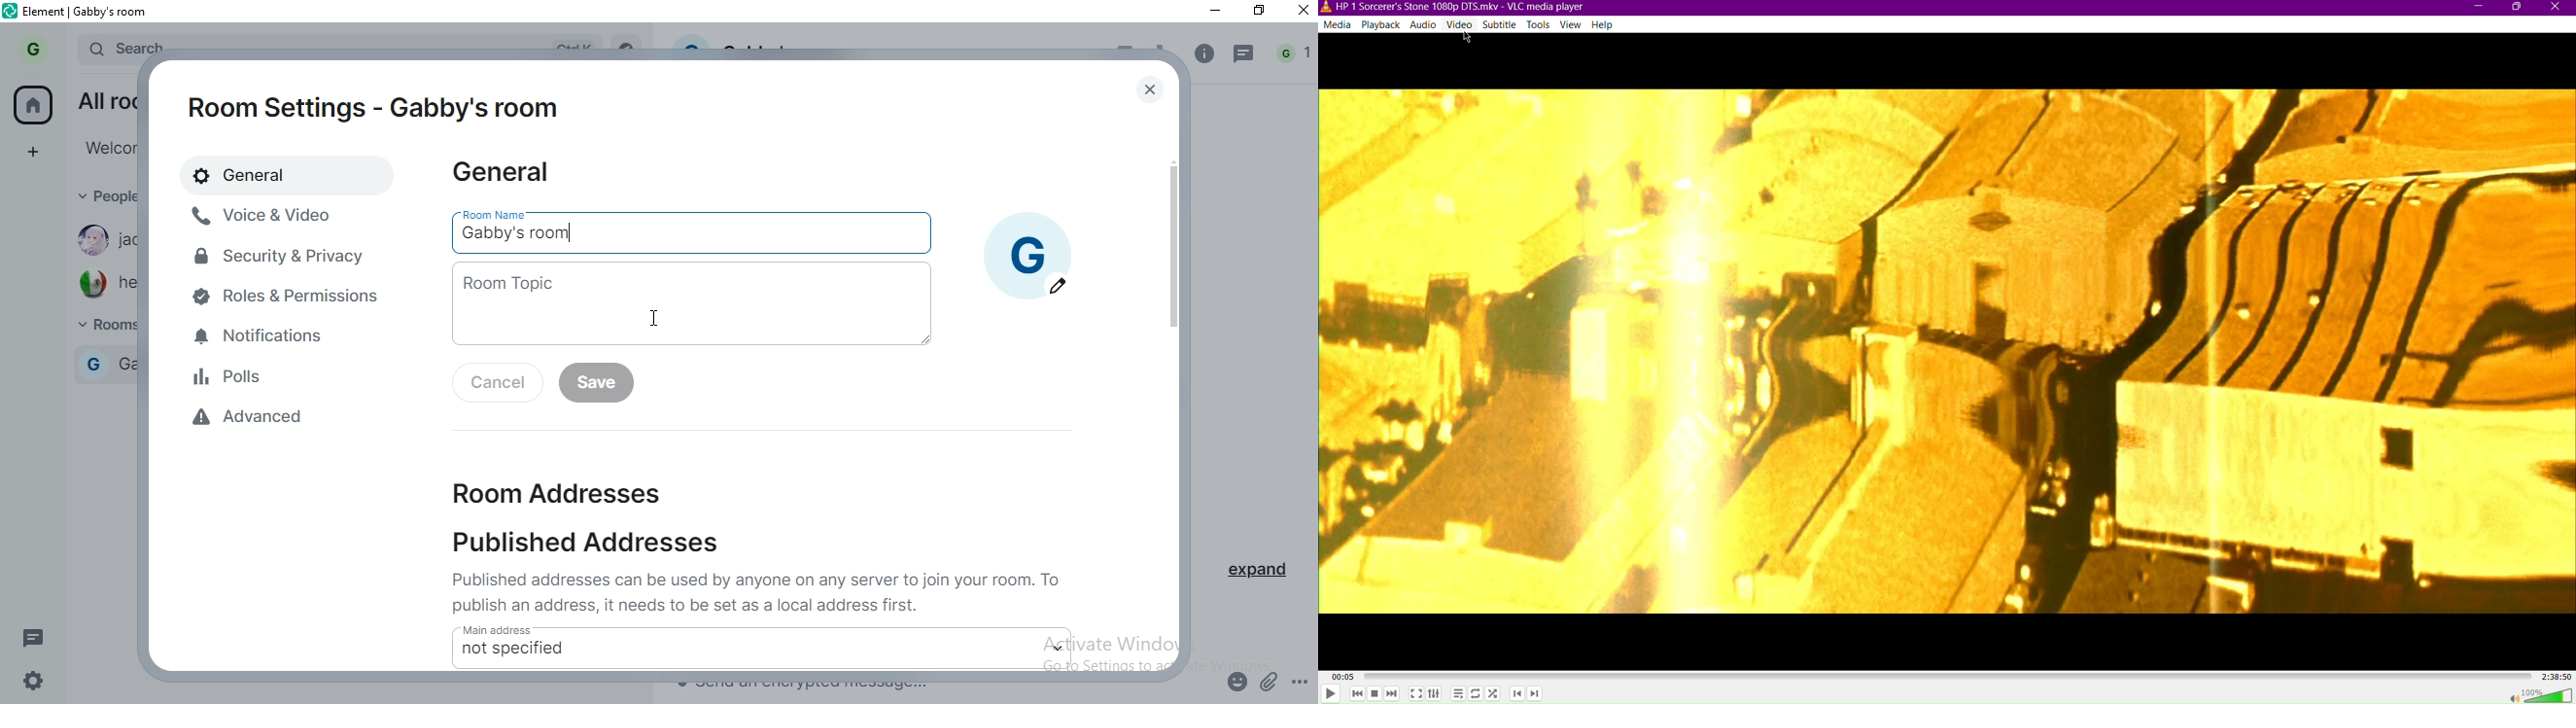 The width and height of the screenshot is (2576, 728). What do you see at coordinates (103, 284) in the screenshot?
I see `hector73` at bounding box center [103, 284].